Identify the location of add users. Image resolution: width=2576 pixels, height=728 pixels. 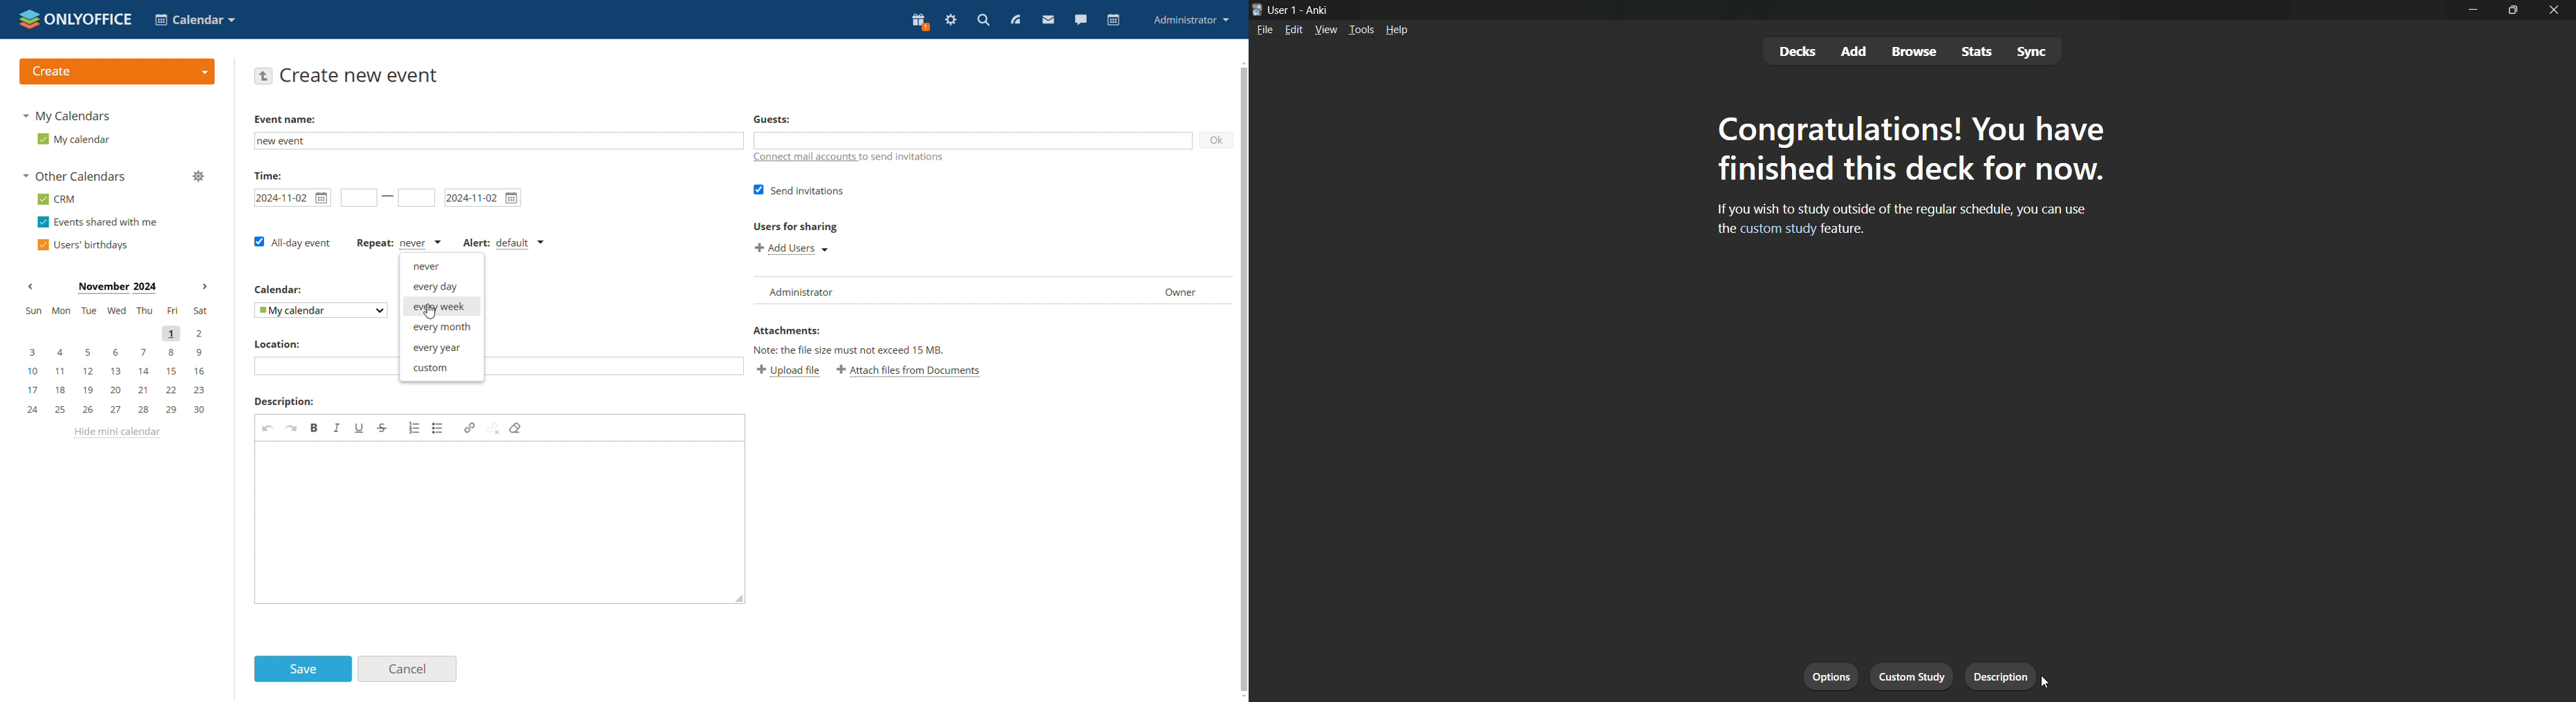
(791, 247).